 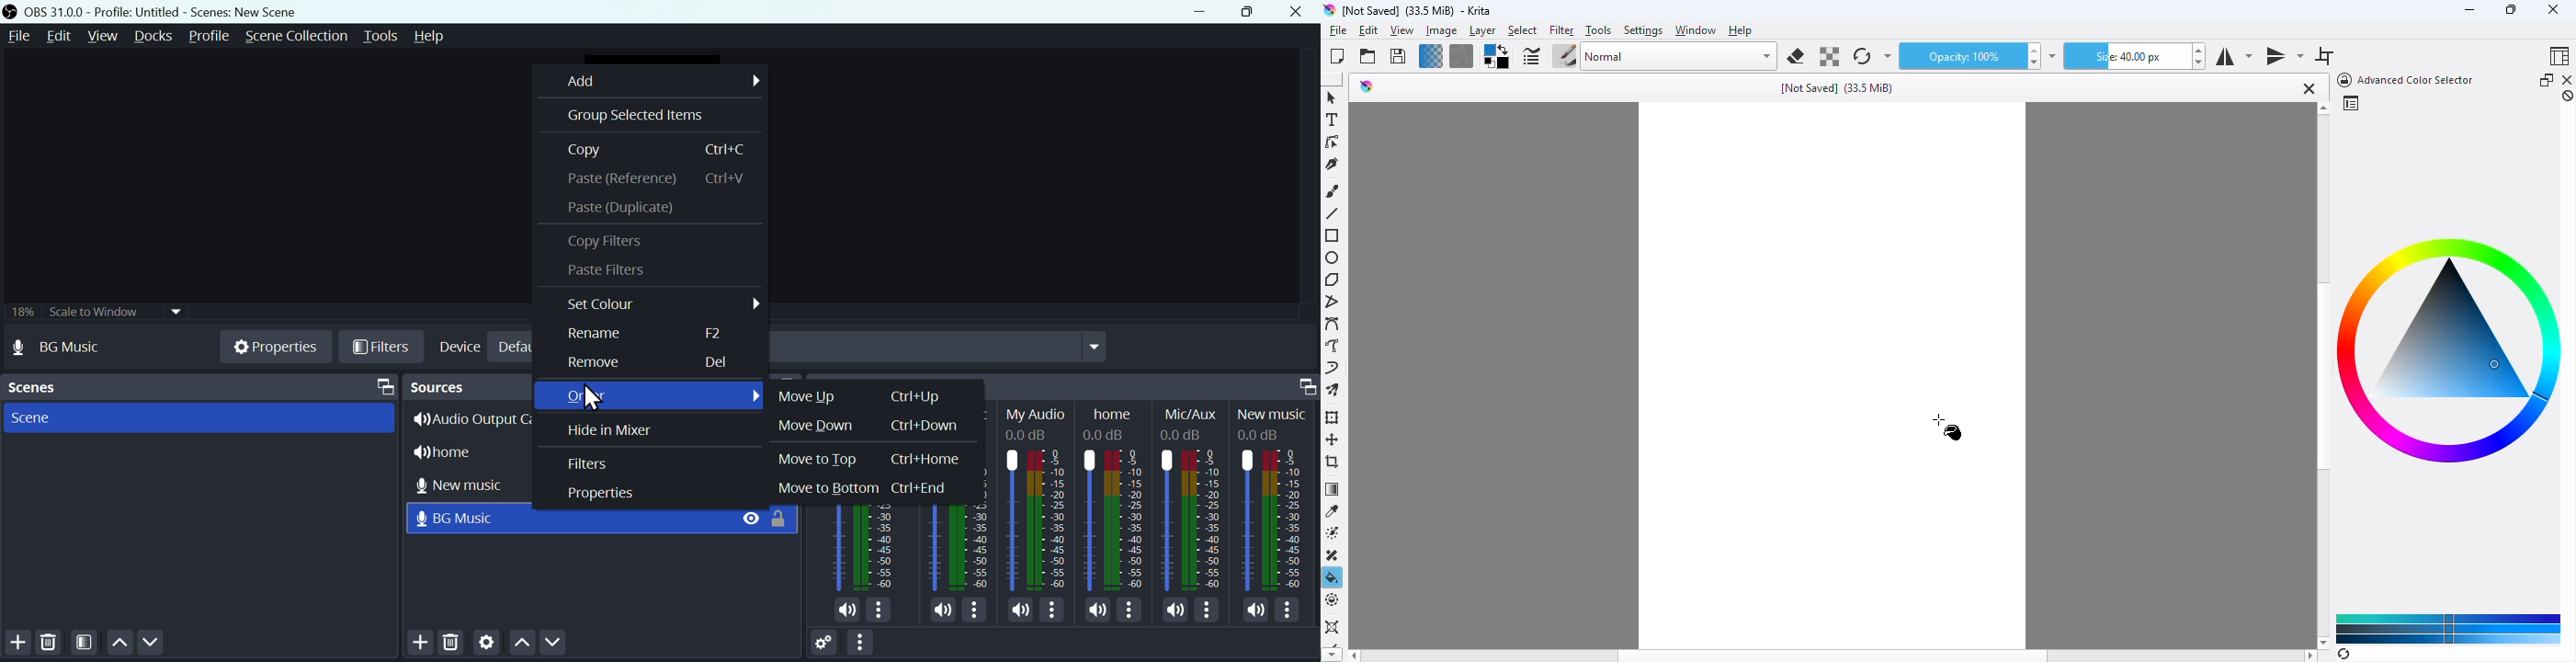 I want to click on New Music, so click(x=1276, y=500).